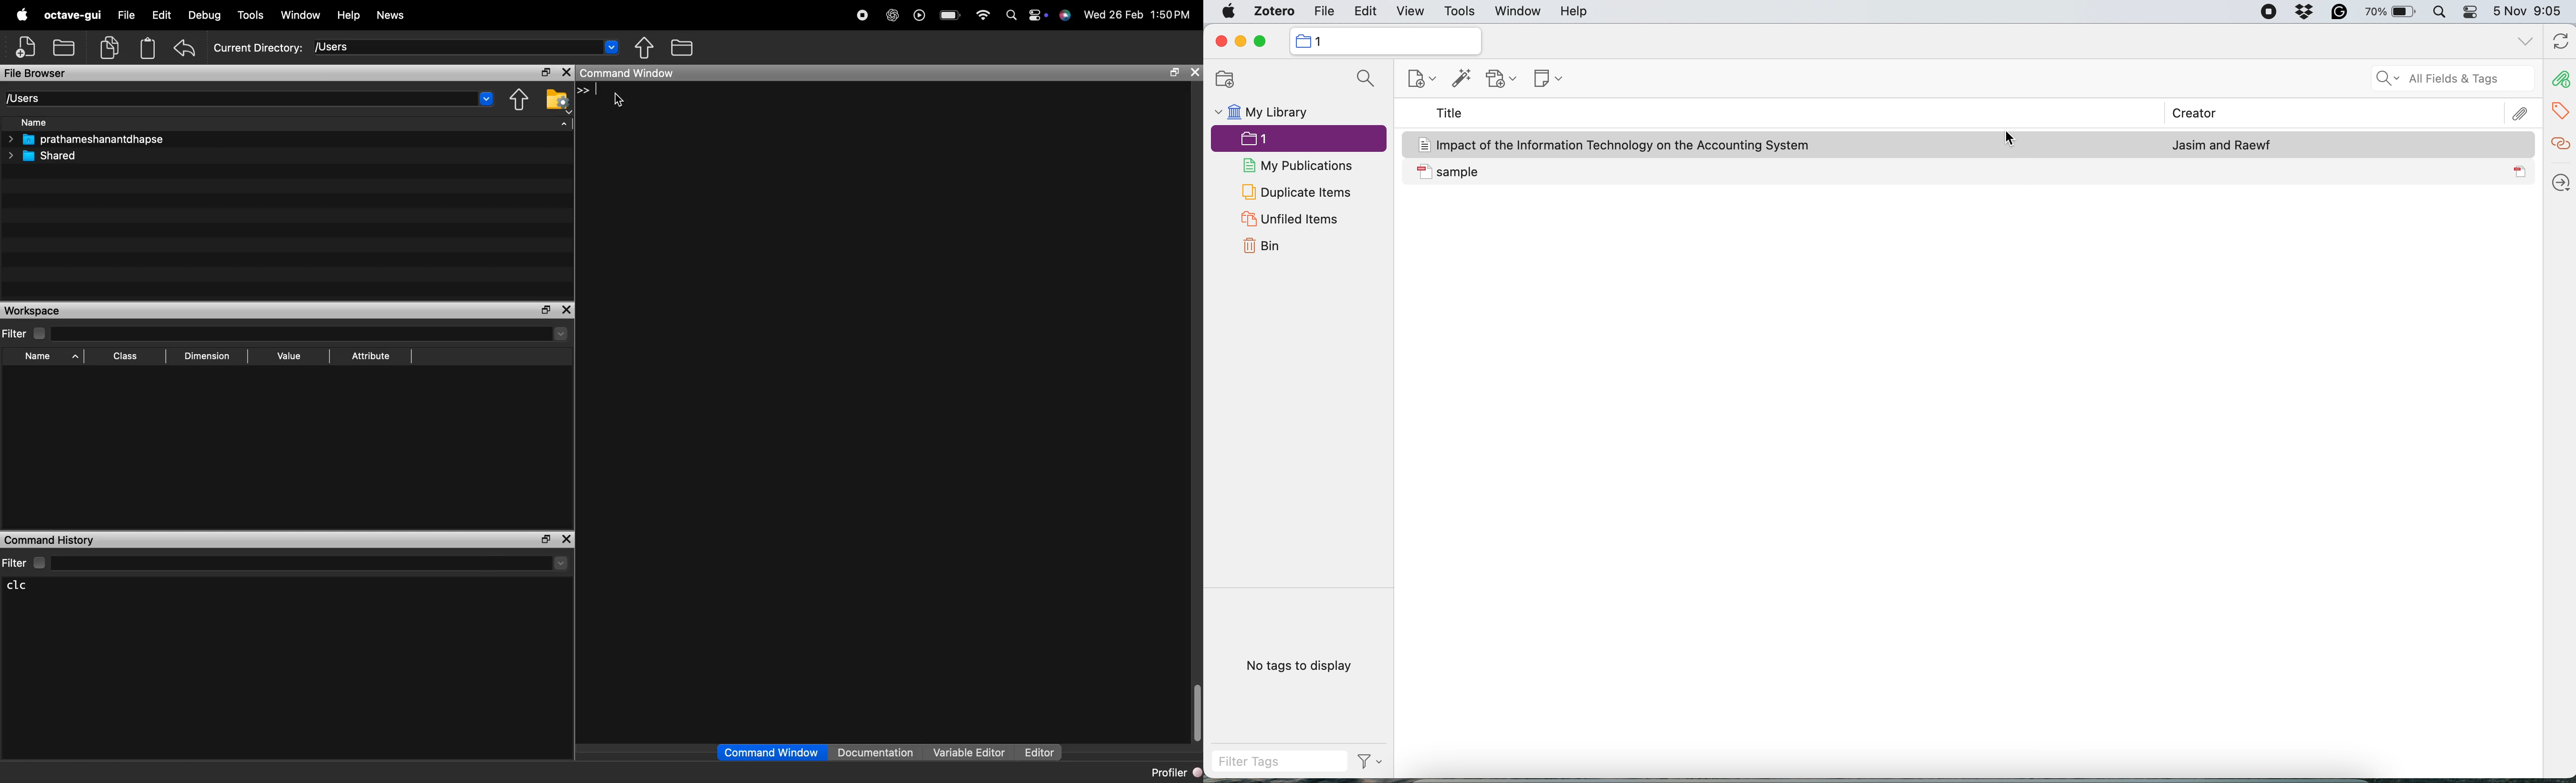 The image size is (2576, 784). Describe the element at coordinates (286, 333) in the screenshot. I see `filter` at that location.